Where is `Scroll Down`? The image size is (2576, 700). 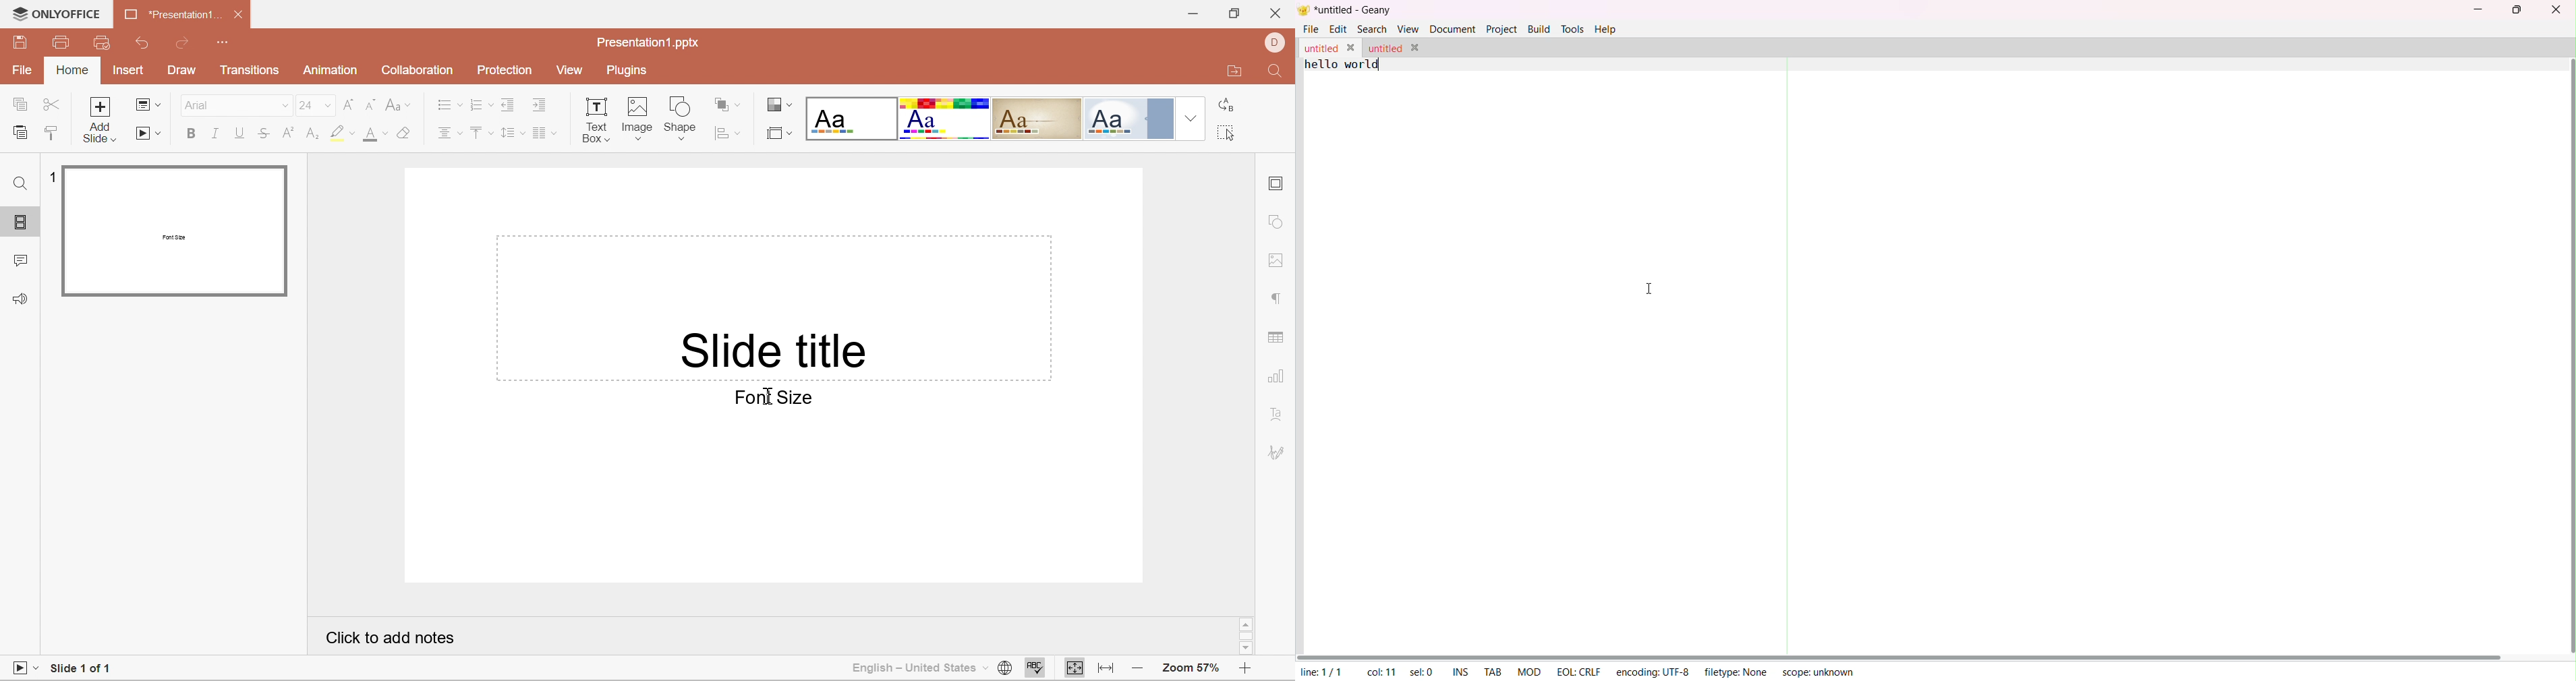
Scroll Down is located at coordinates (1249, 649).